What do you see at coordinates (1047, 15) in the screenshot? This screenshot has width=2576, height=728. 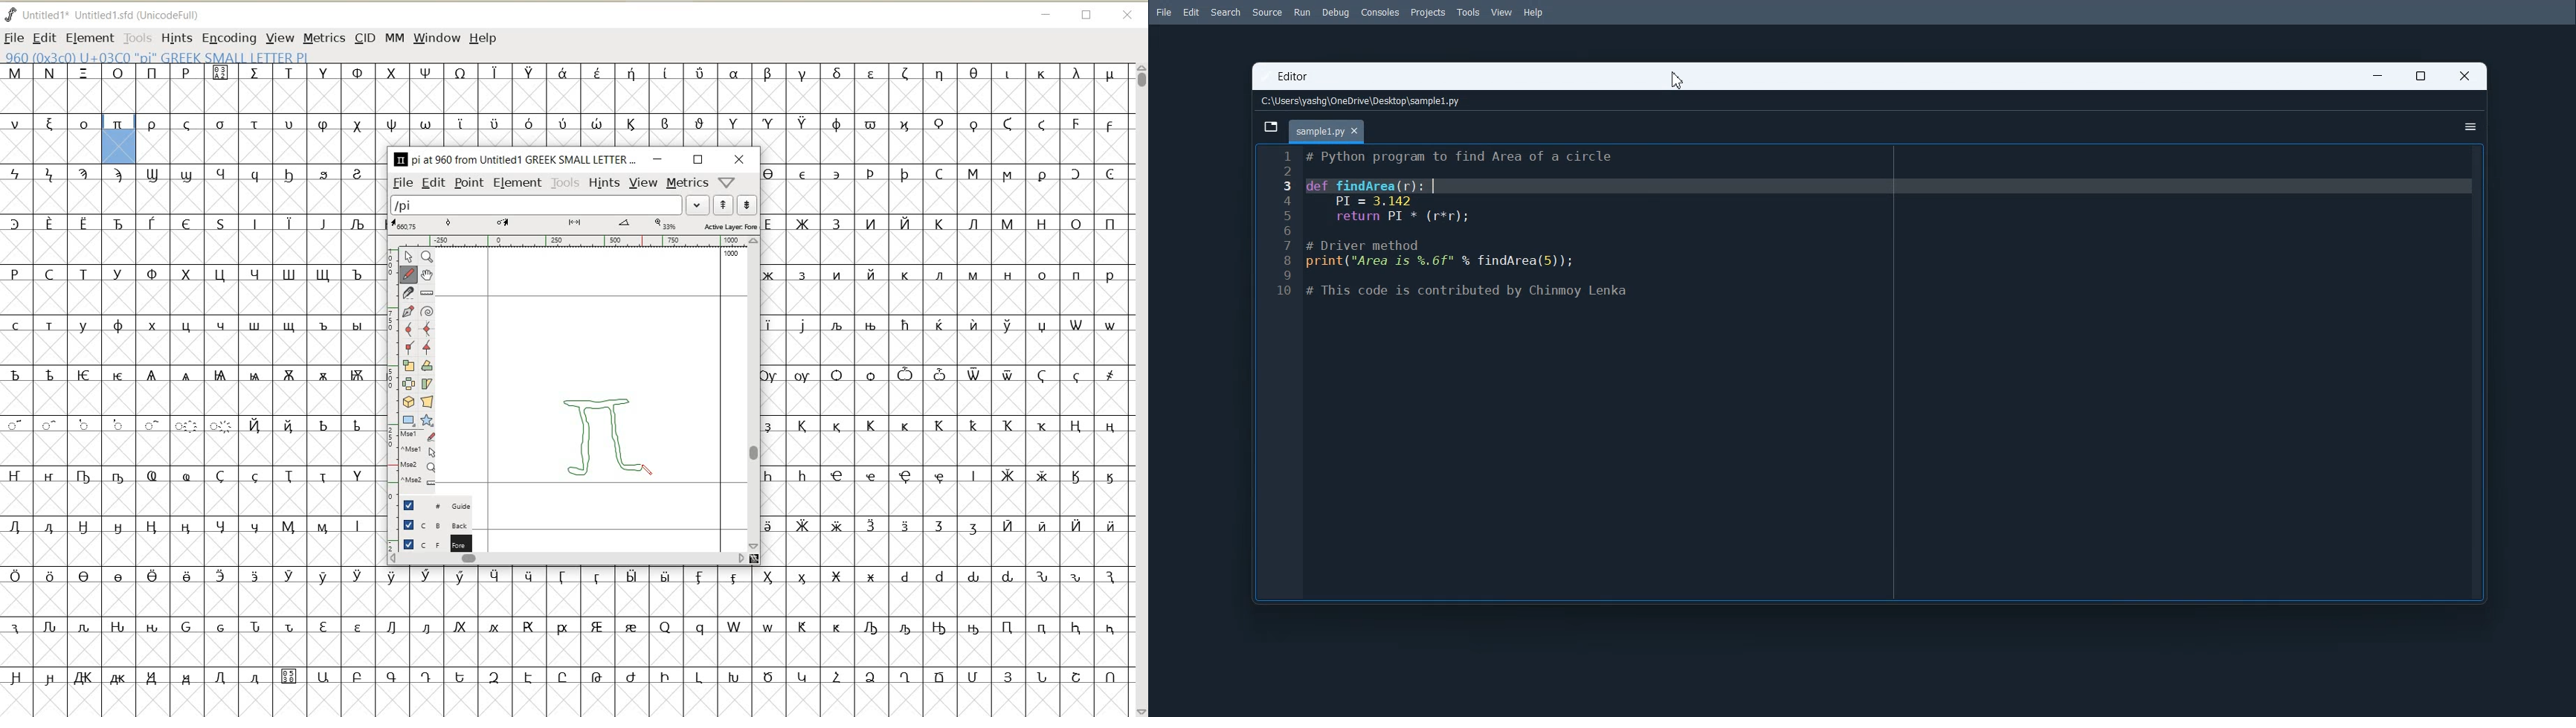 I see `MINIMIZE` at bounding box center [1047, 15].